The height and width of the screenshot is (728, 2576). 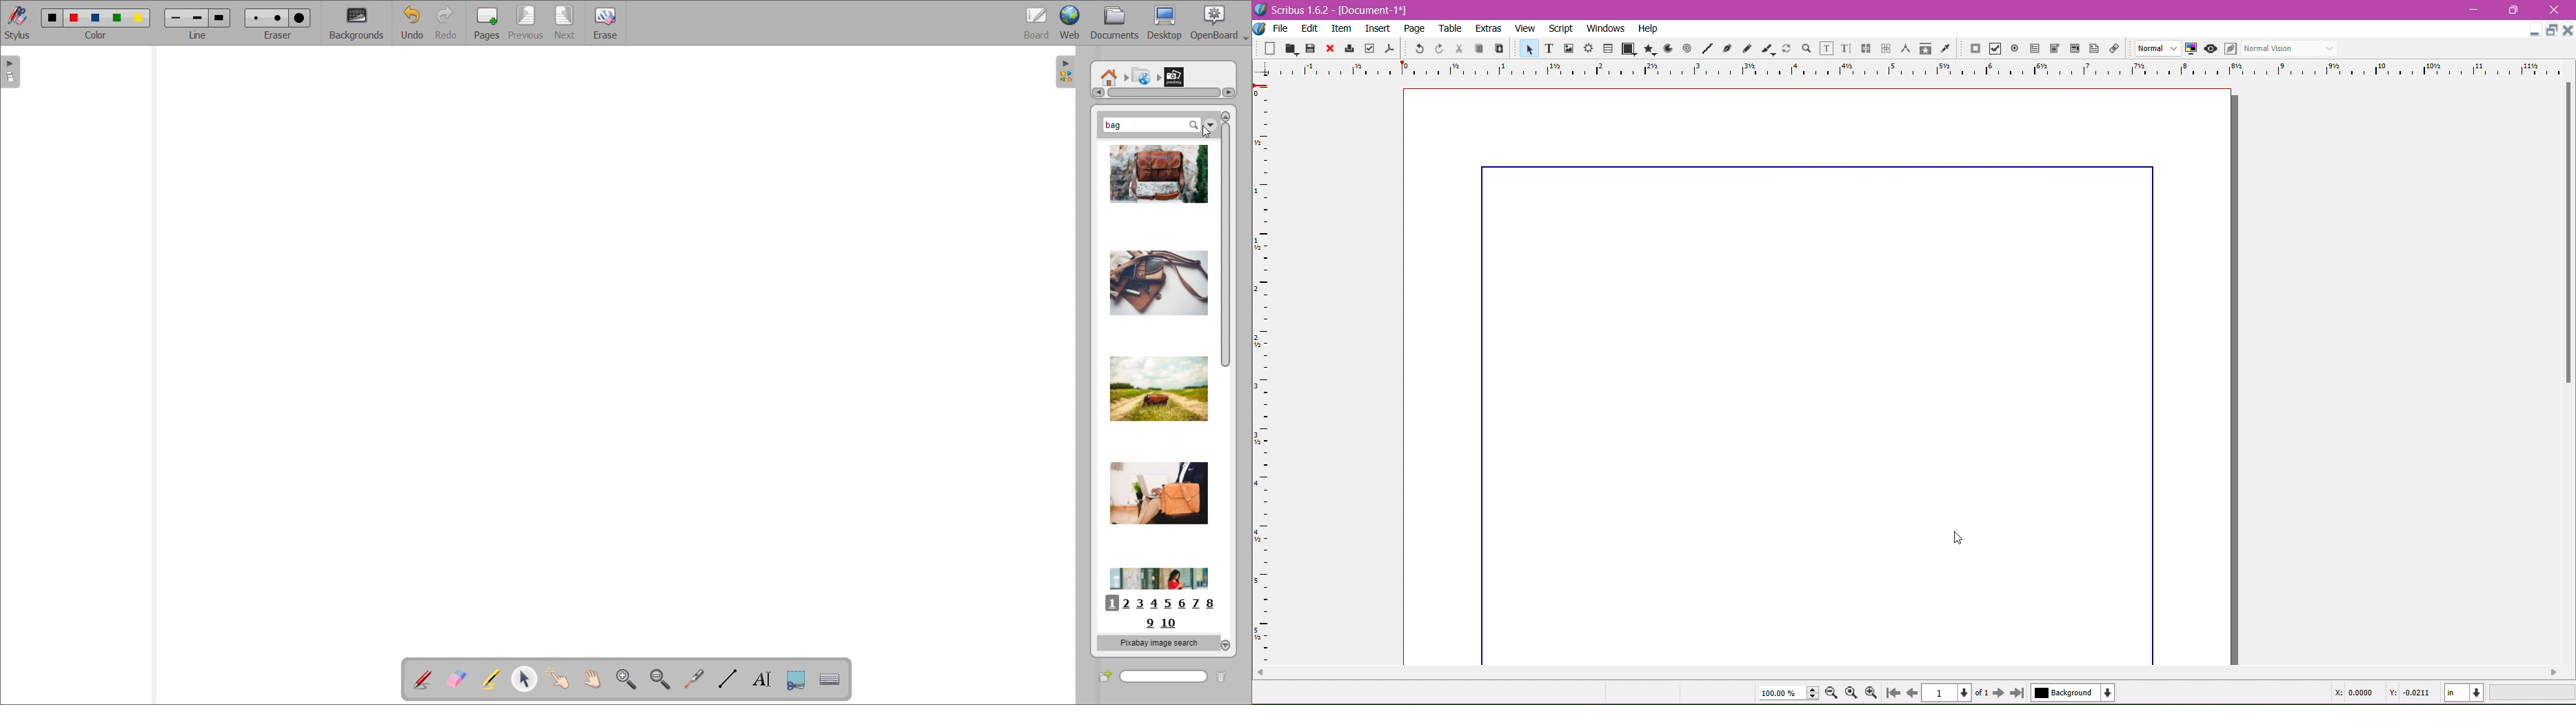 I want to click on Zoom In or Out, so click(x=1805, y=49).